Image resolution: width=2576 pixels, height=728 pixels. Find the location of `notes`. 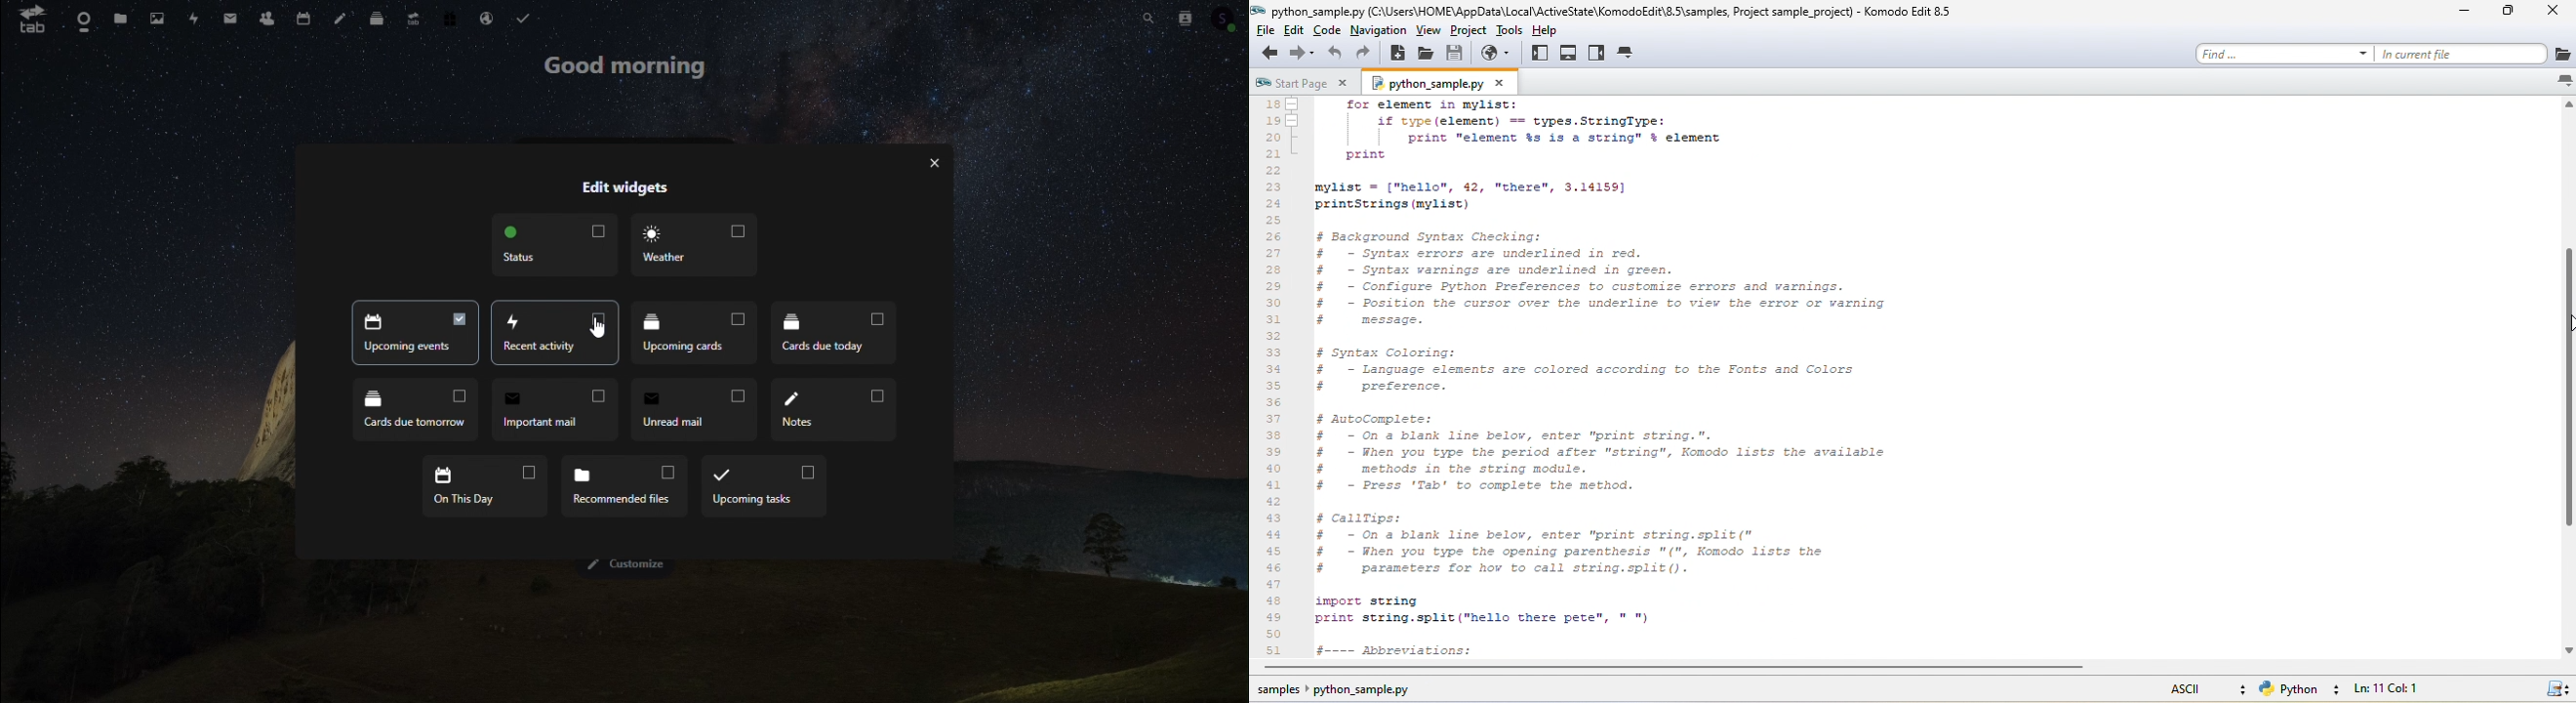

notes is located at coordinates (343, 16).